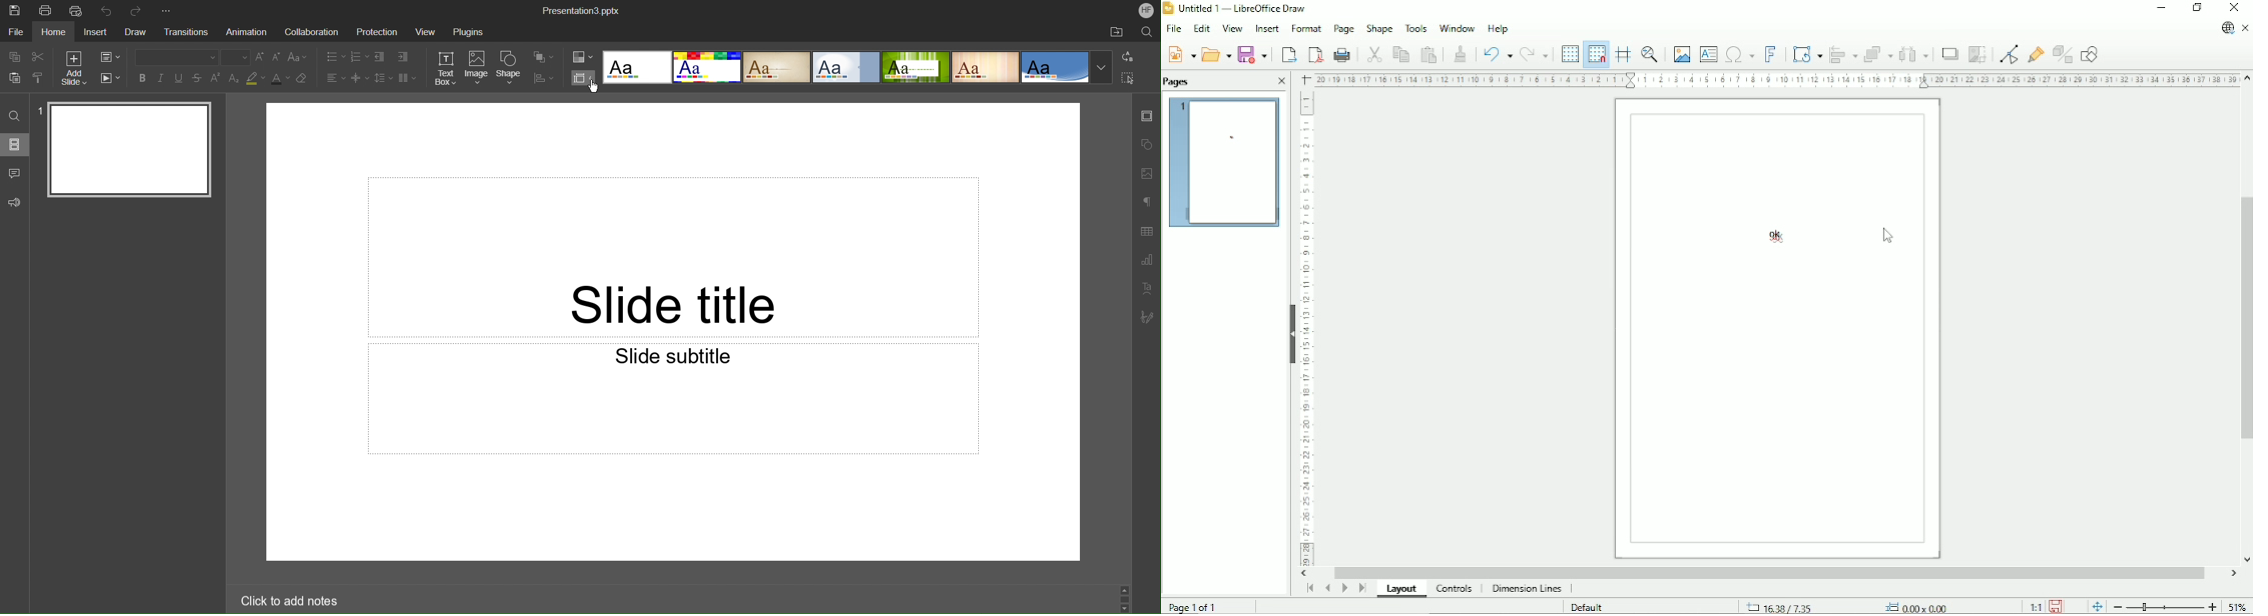 The width and height of the screenshot is (2268, 616). What do you see at coordinates (234, 78) in the screenshot?
I see `Subscript` at bounding box center [234, 78].